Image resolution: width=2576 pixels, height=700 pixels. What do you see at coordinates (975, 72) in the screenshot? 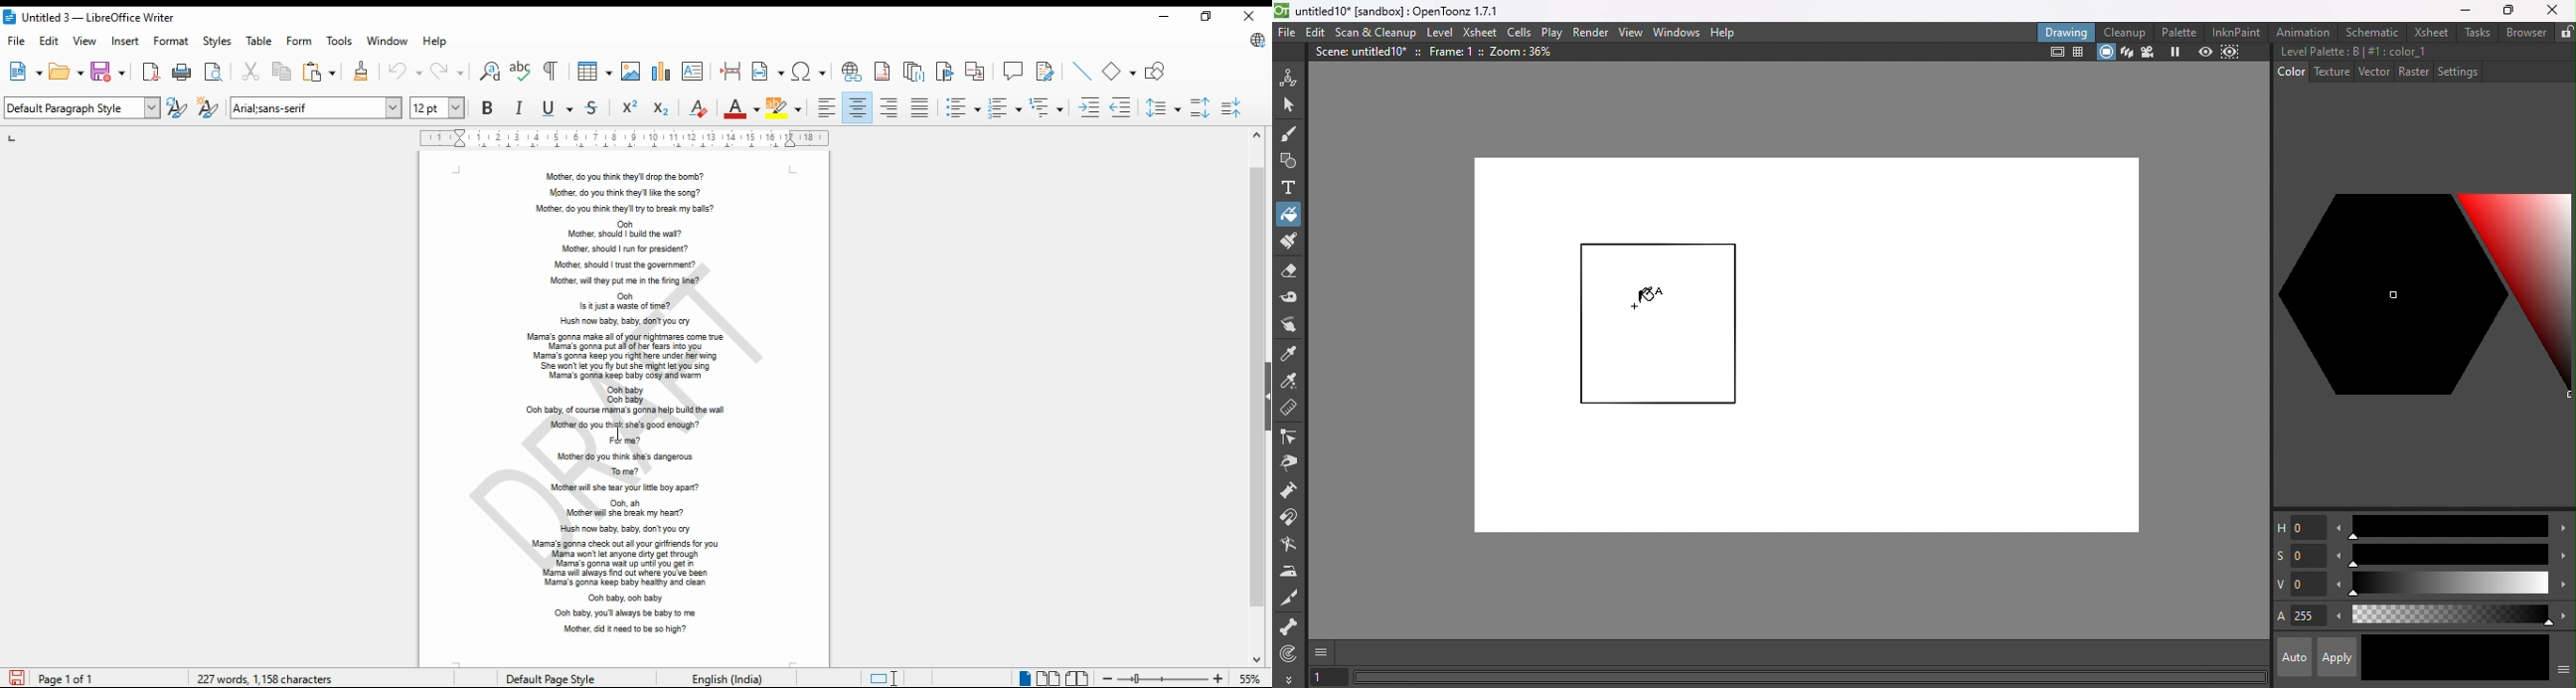
I see `insert cross-reference` at bounding box center [975, 72].